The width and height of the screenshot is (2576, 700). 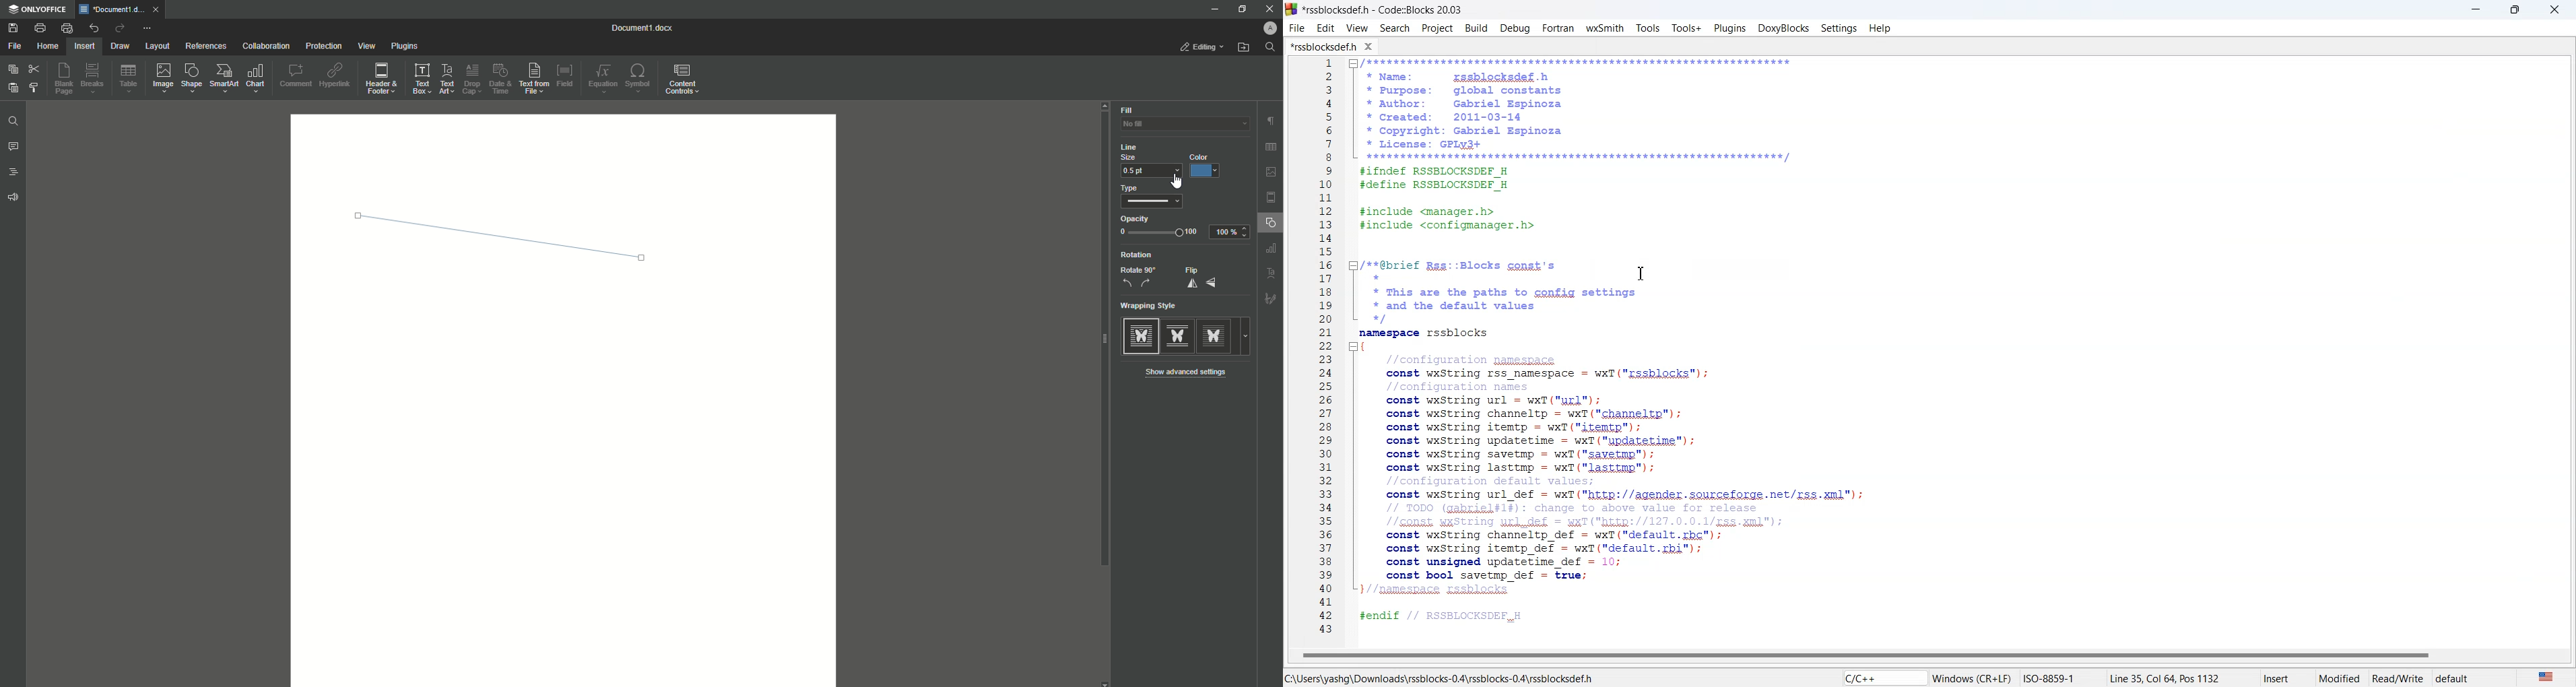 I want to click on Equation, so click(x=605, y=78).